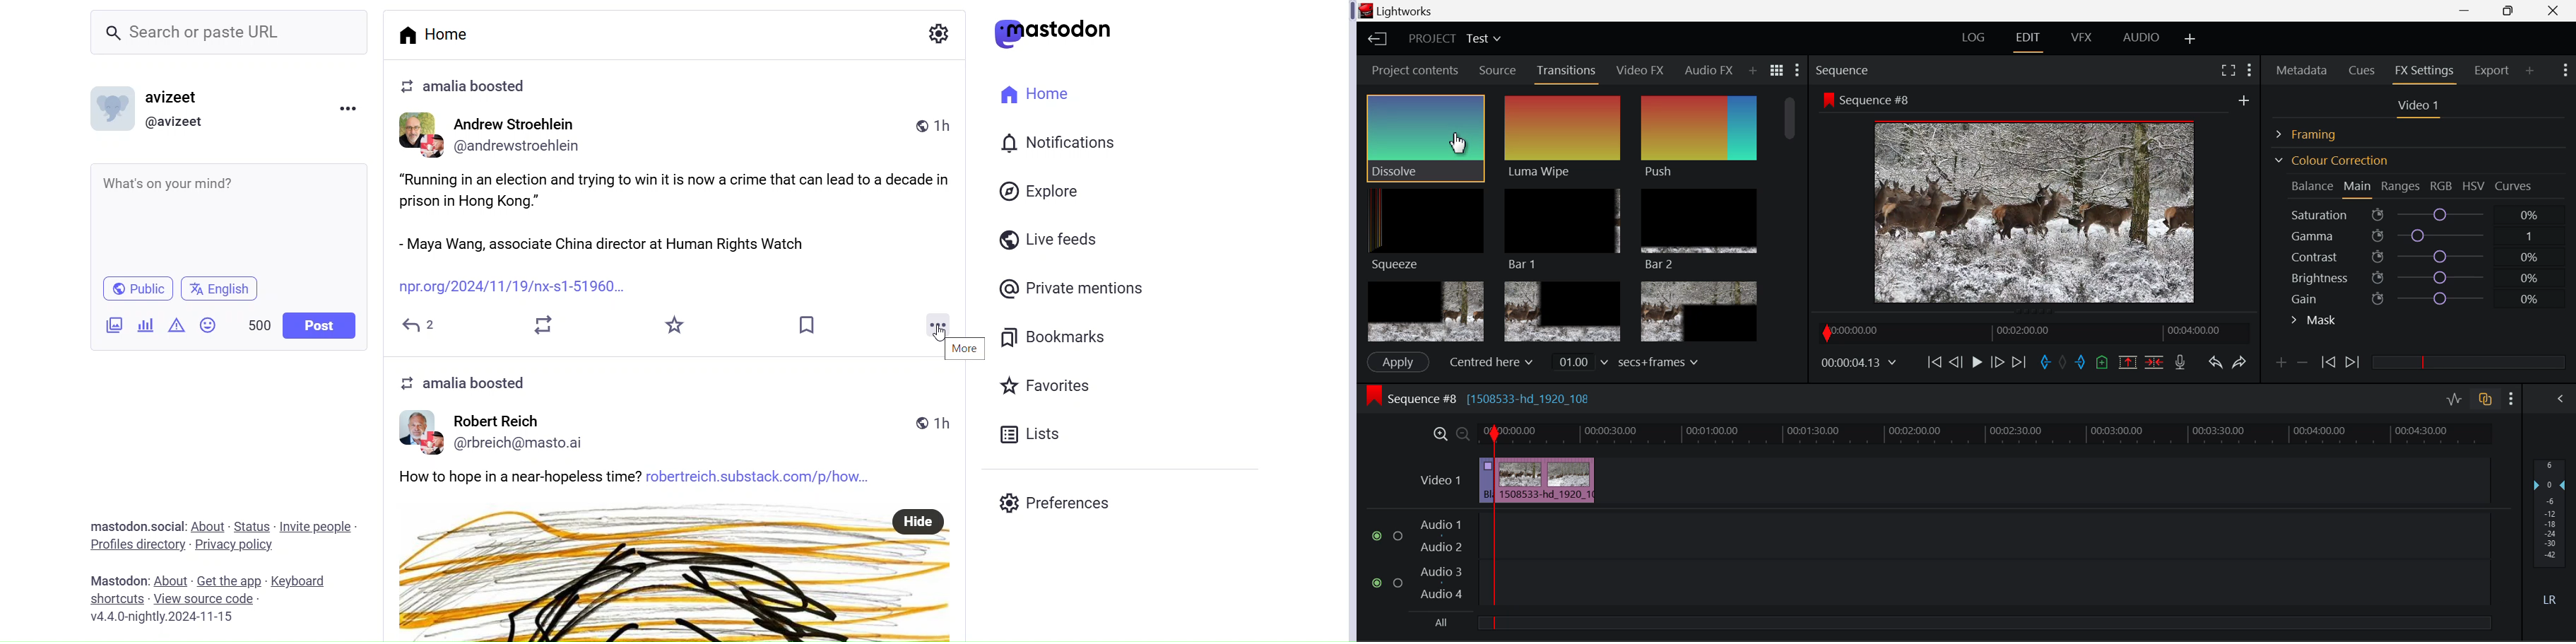 The image size is (2576, 644). I want to click on Get the app, so click(231, 579).